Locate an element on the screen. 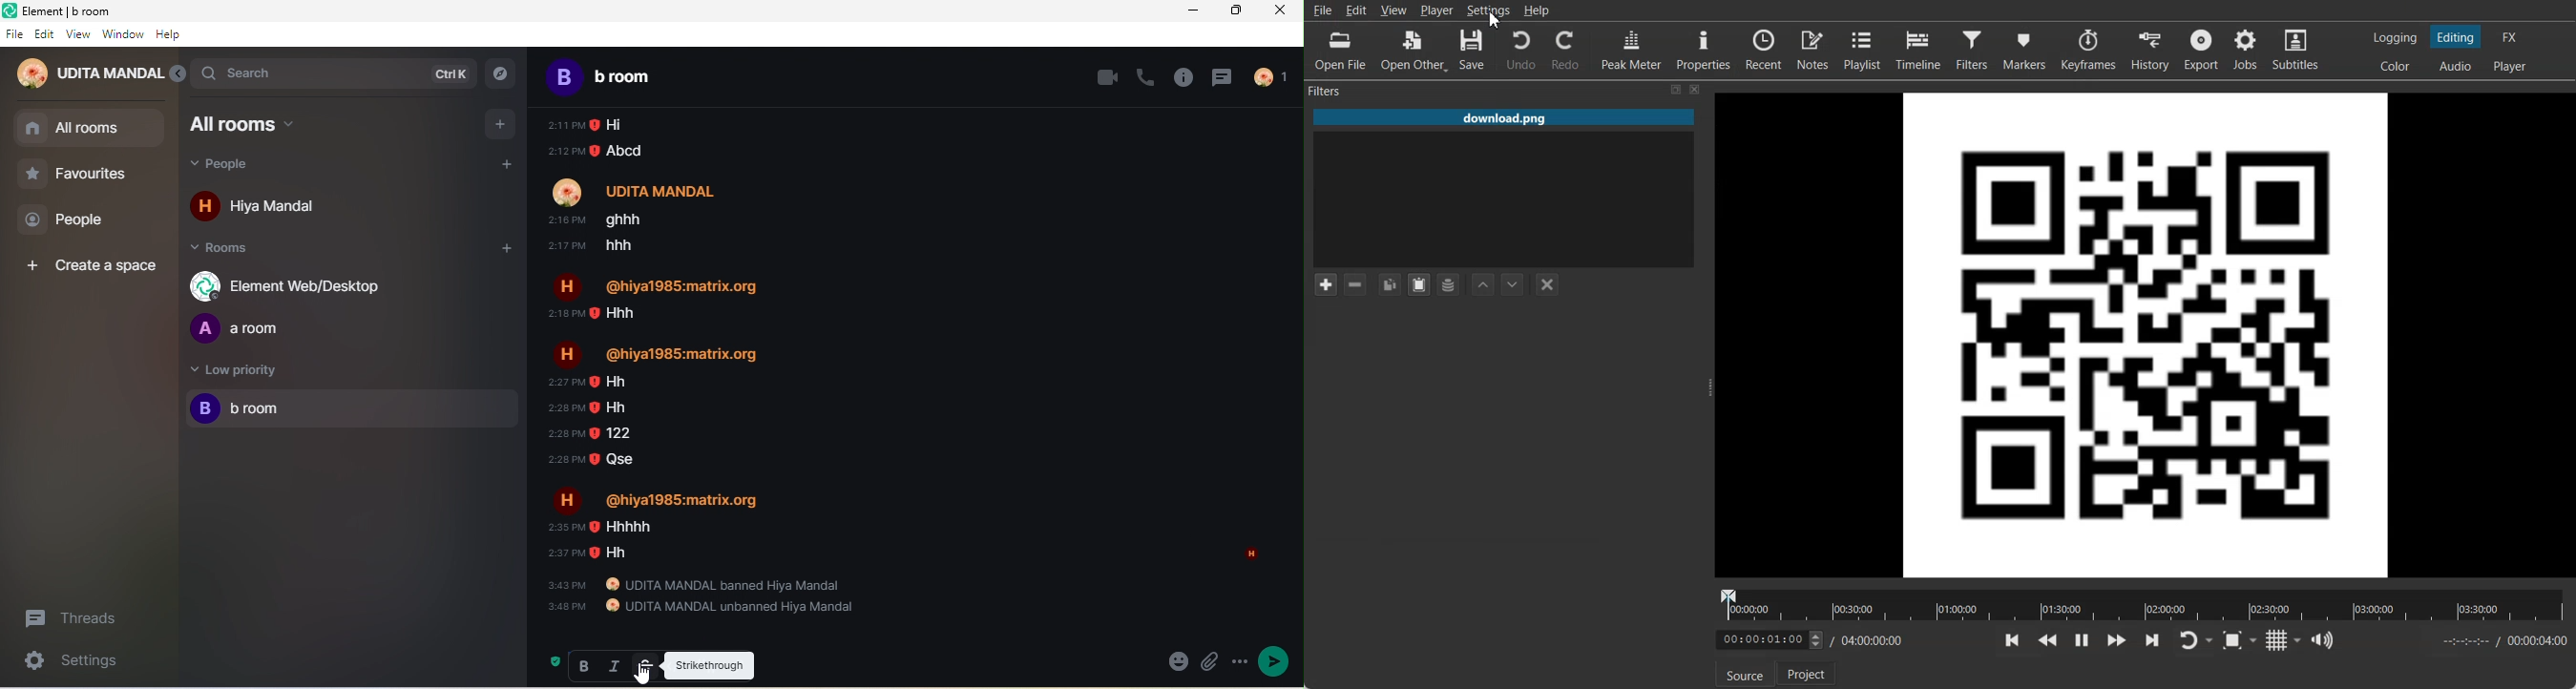 The image size is (2576, 700). add room is located at coordinates (501, 124).